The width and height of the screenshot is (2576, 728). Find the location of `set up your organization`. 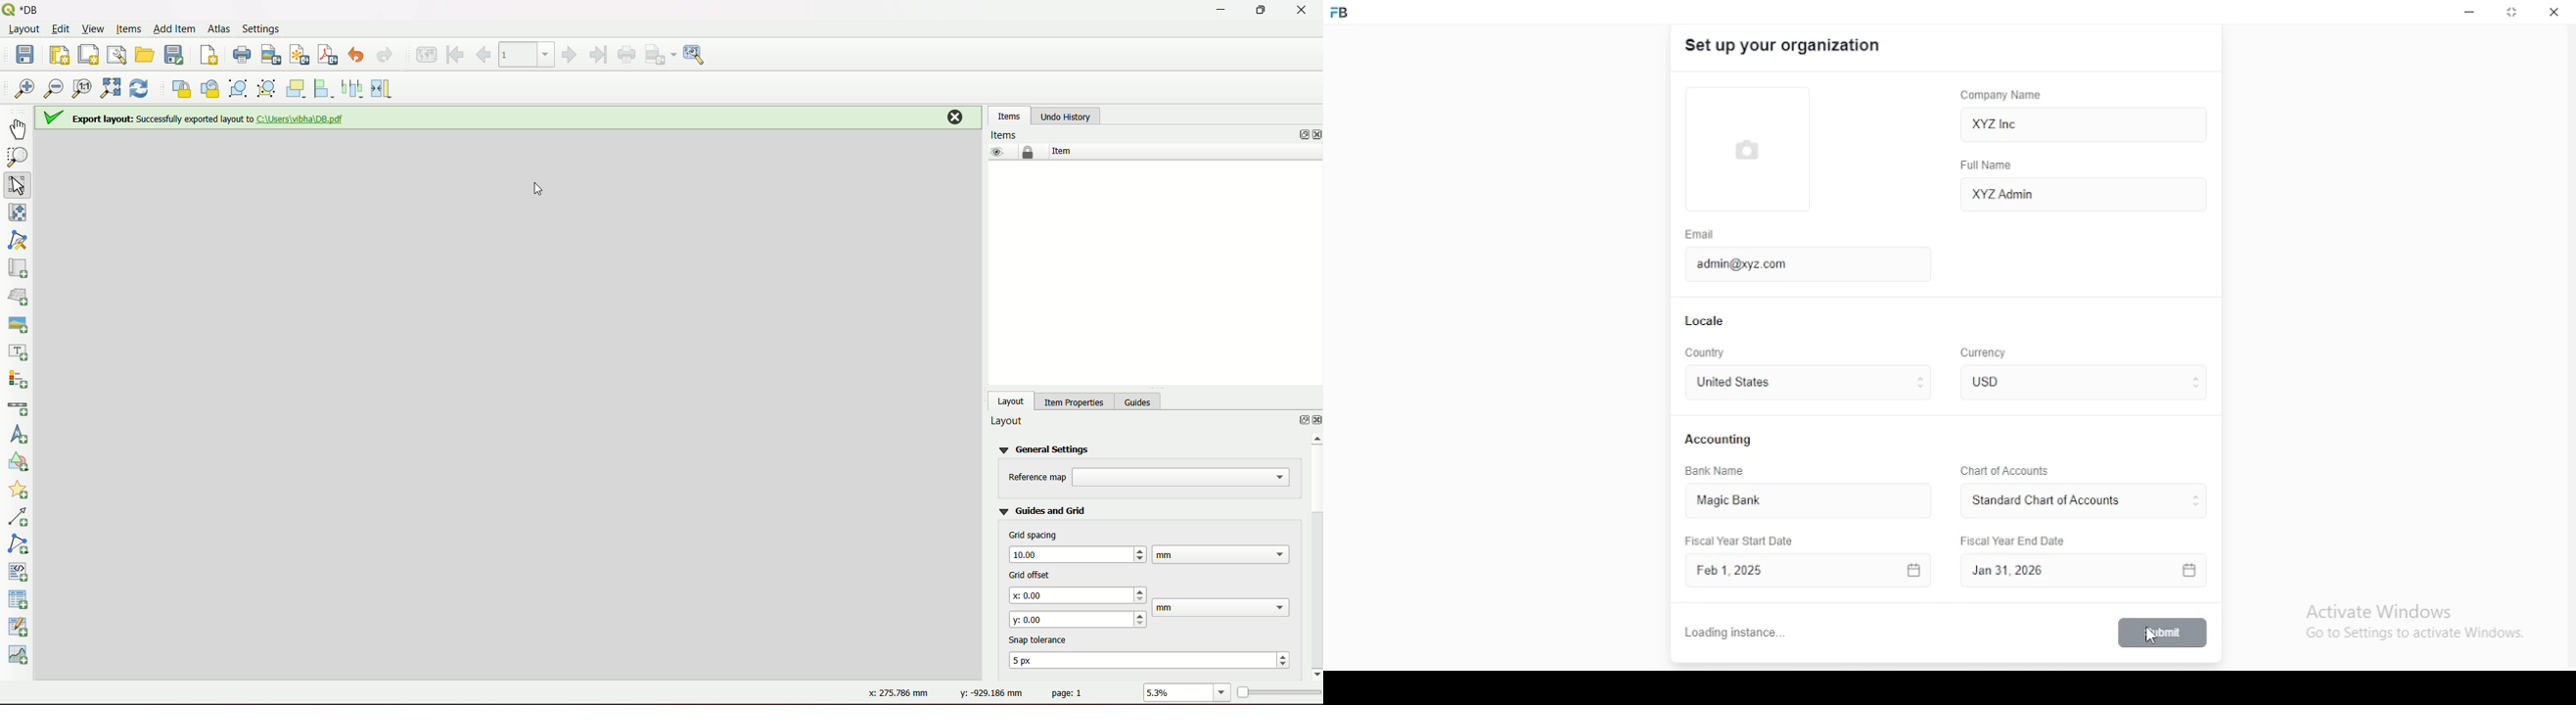

set up your organization is located at coordinates (1784, 46).